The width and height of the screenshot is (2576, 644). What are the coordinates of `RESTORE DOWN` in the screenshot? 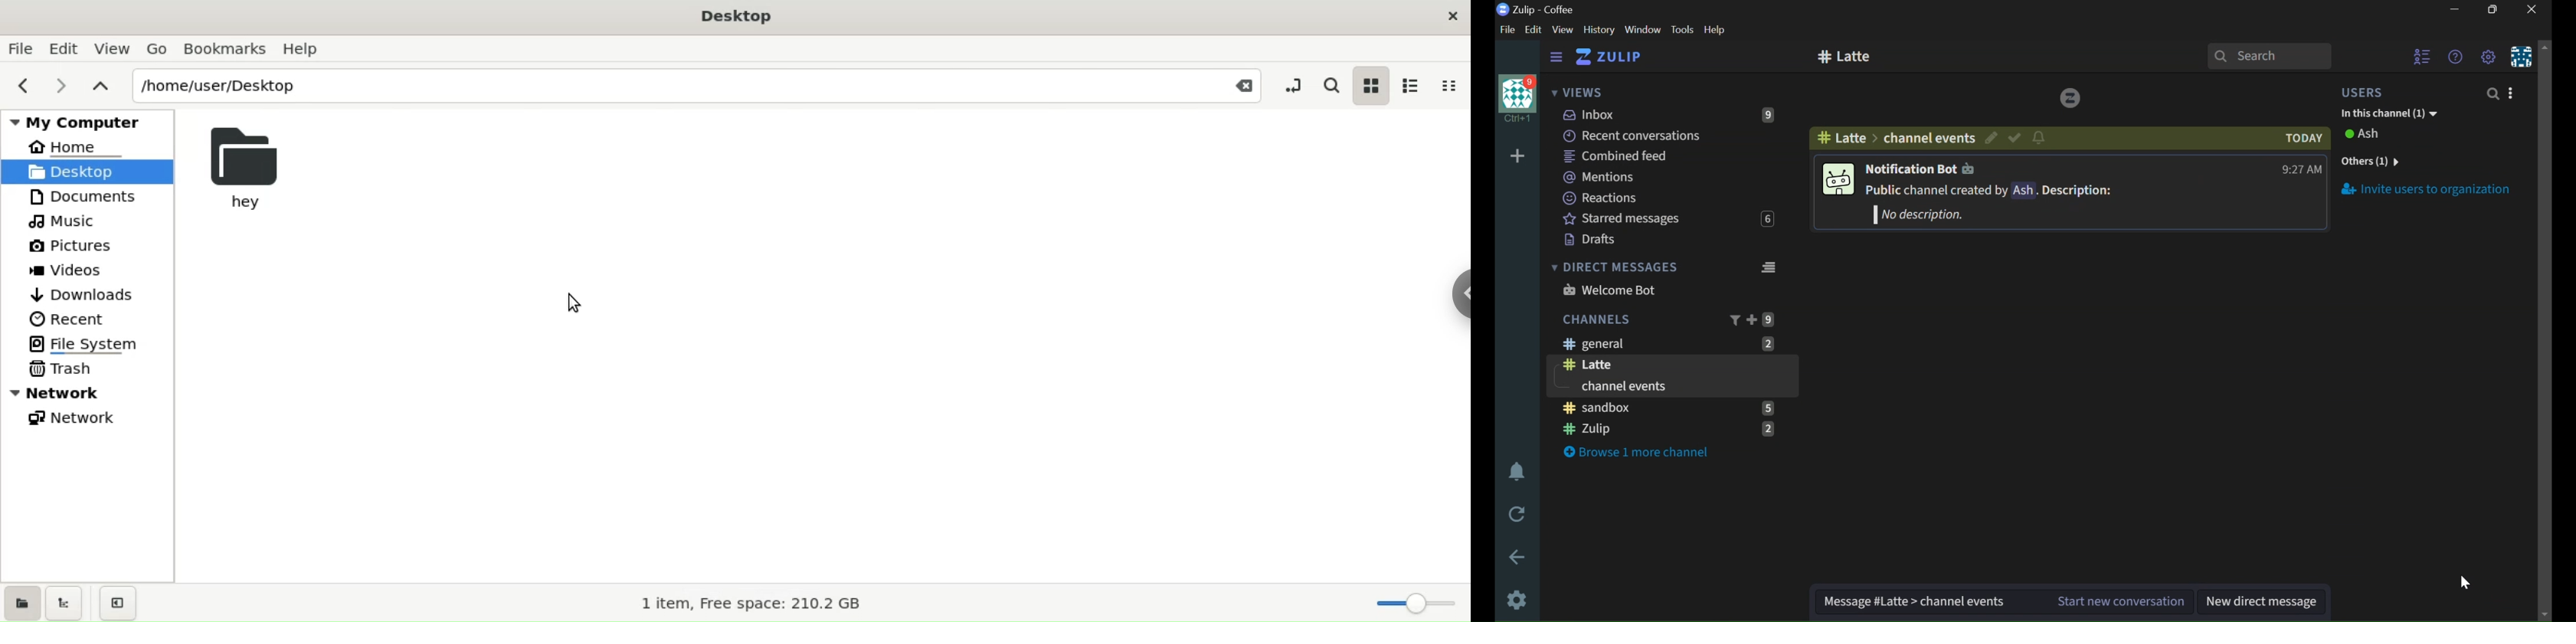 It's located at (2496, 9).